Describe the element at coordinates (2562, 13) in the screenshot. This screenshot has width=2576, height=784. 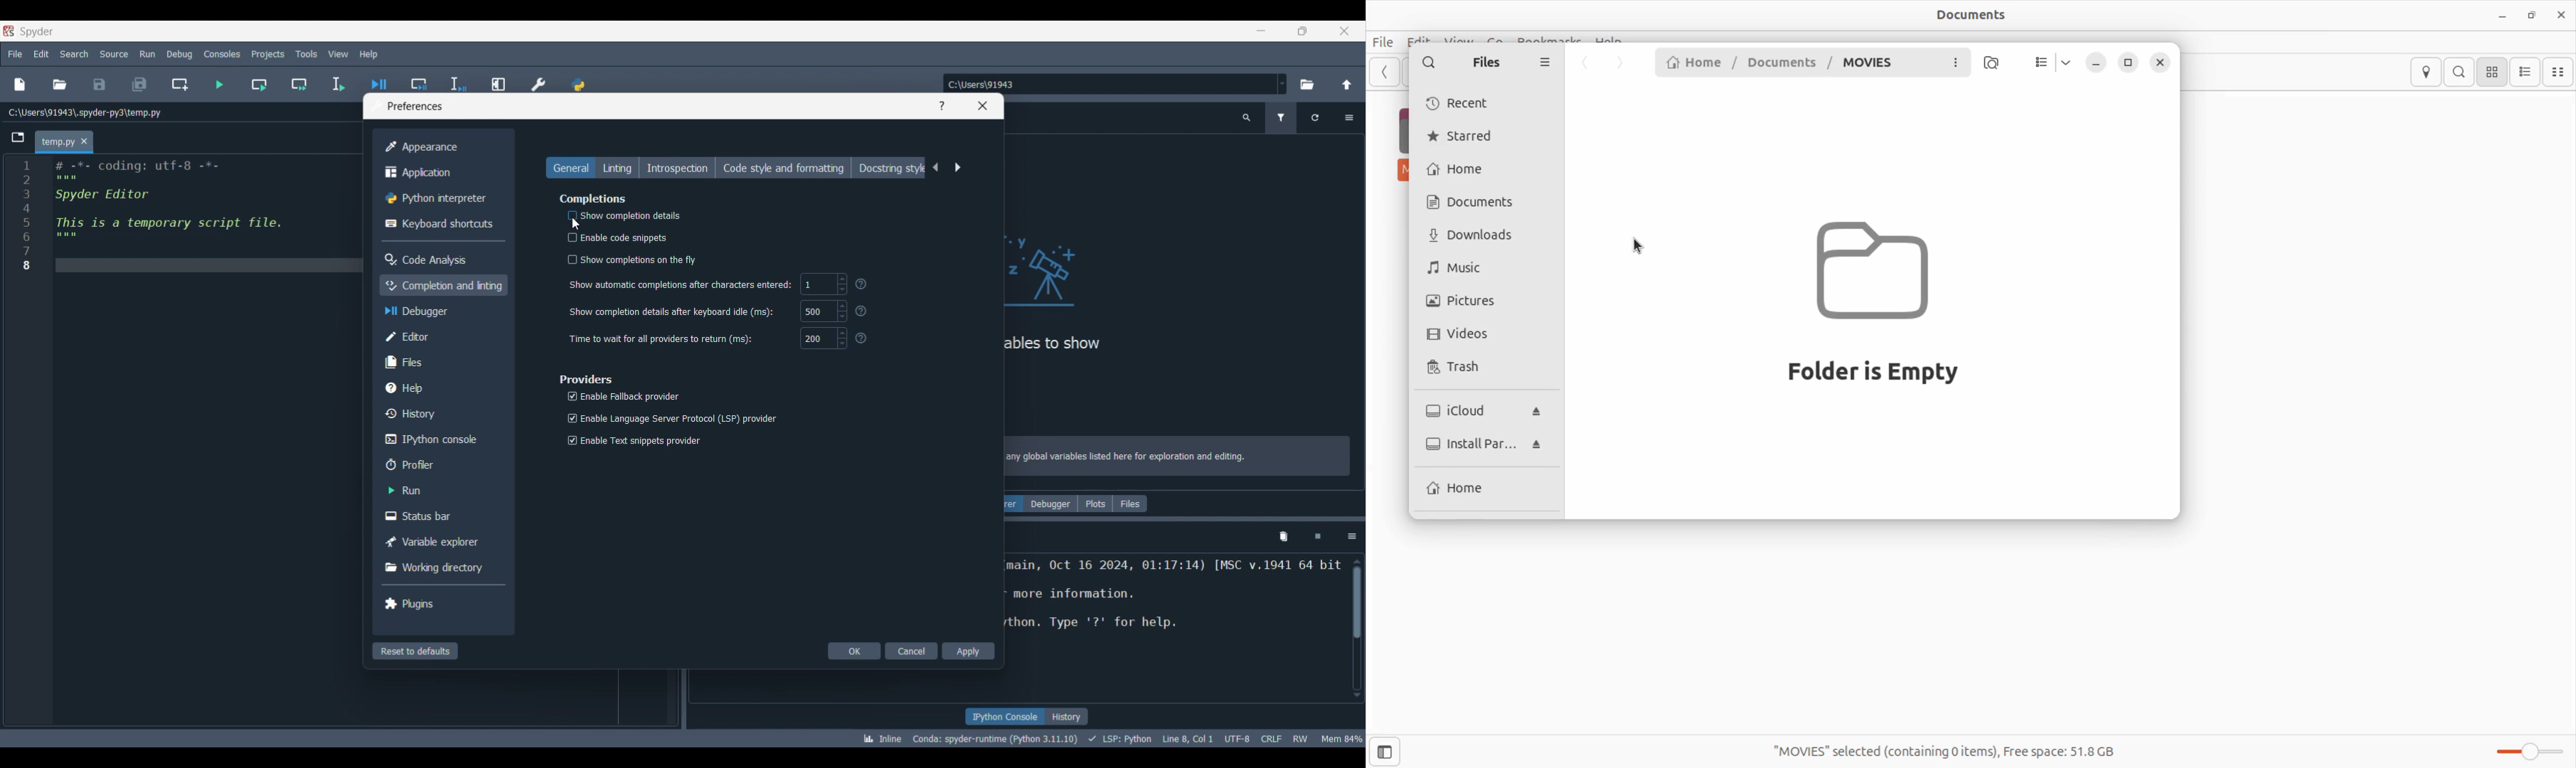
I see `close` at that location.